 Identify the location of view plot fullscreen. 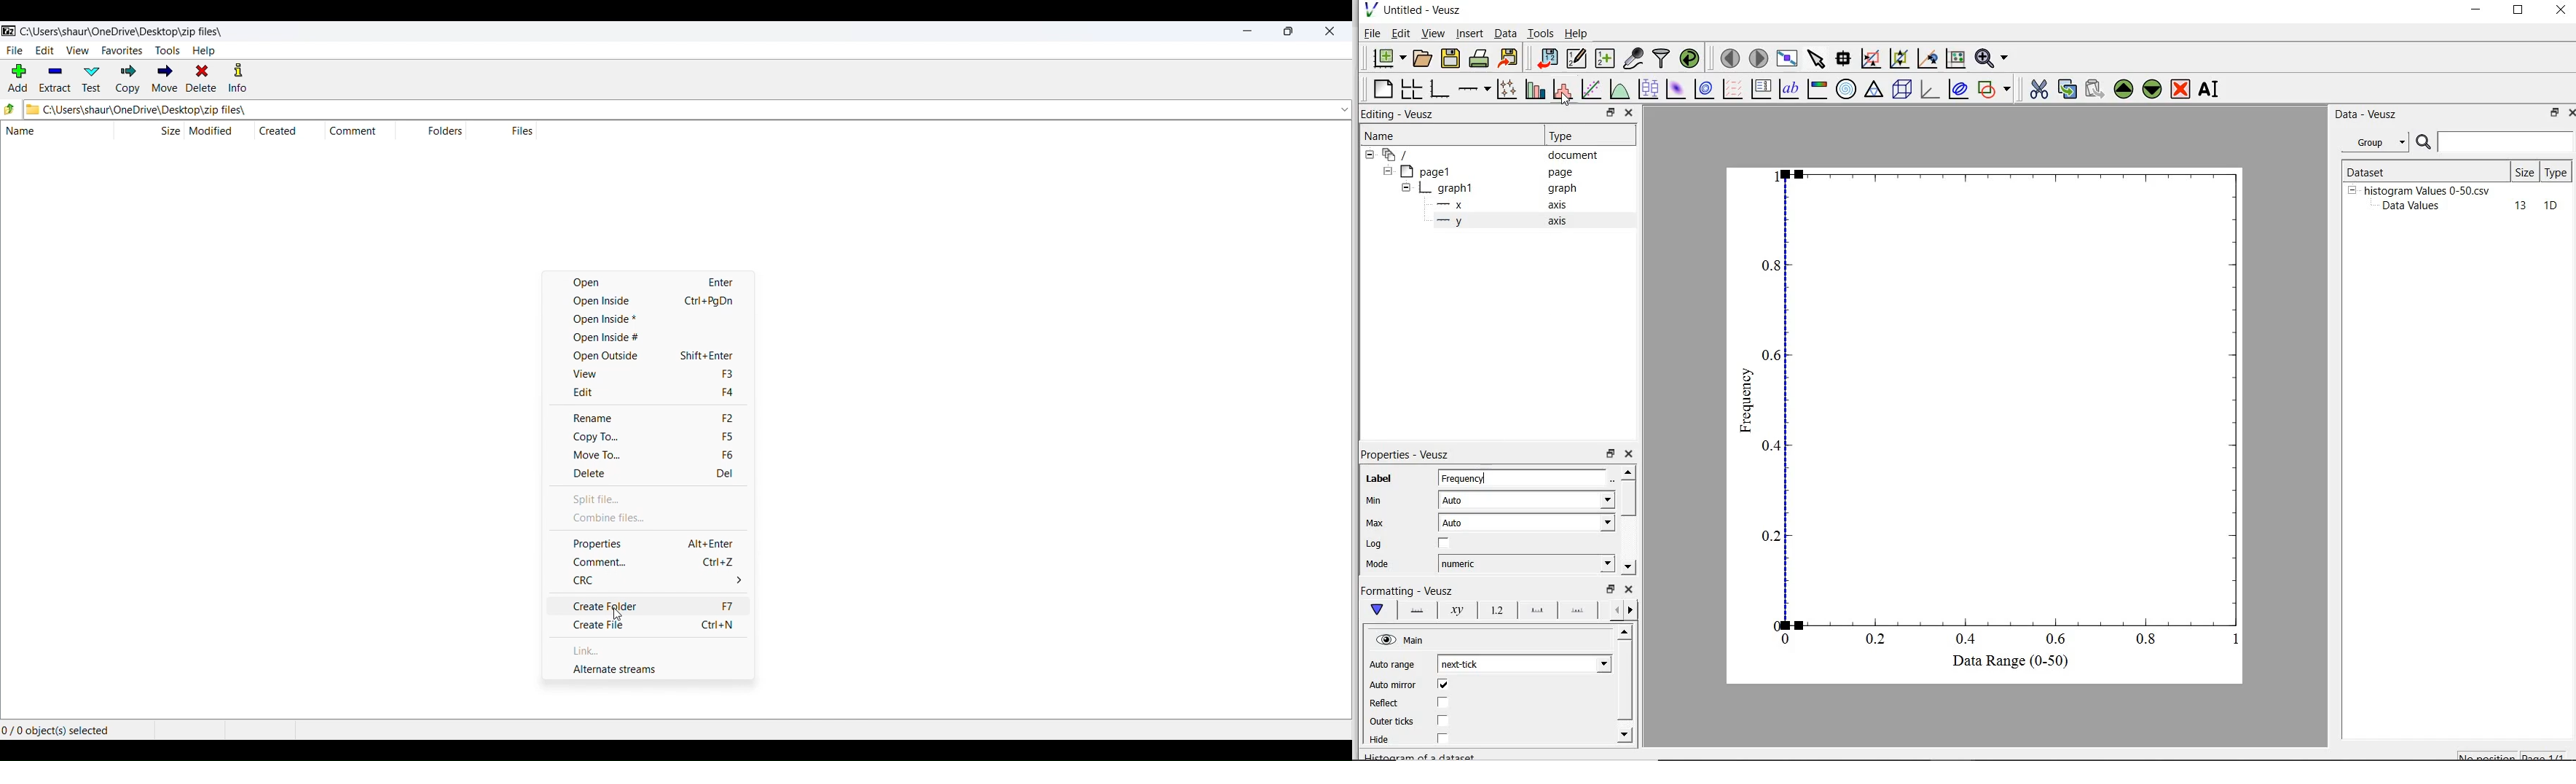
(1787, 57).